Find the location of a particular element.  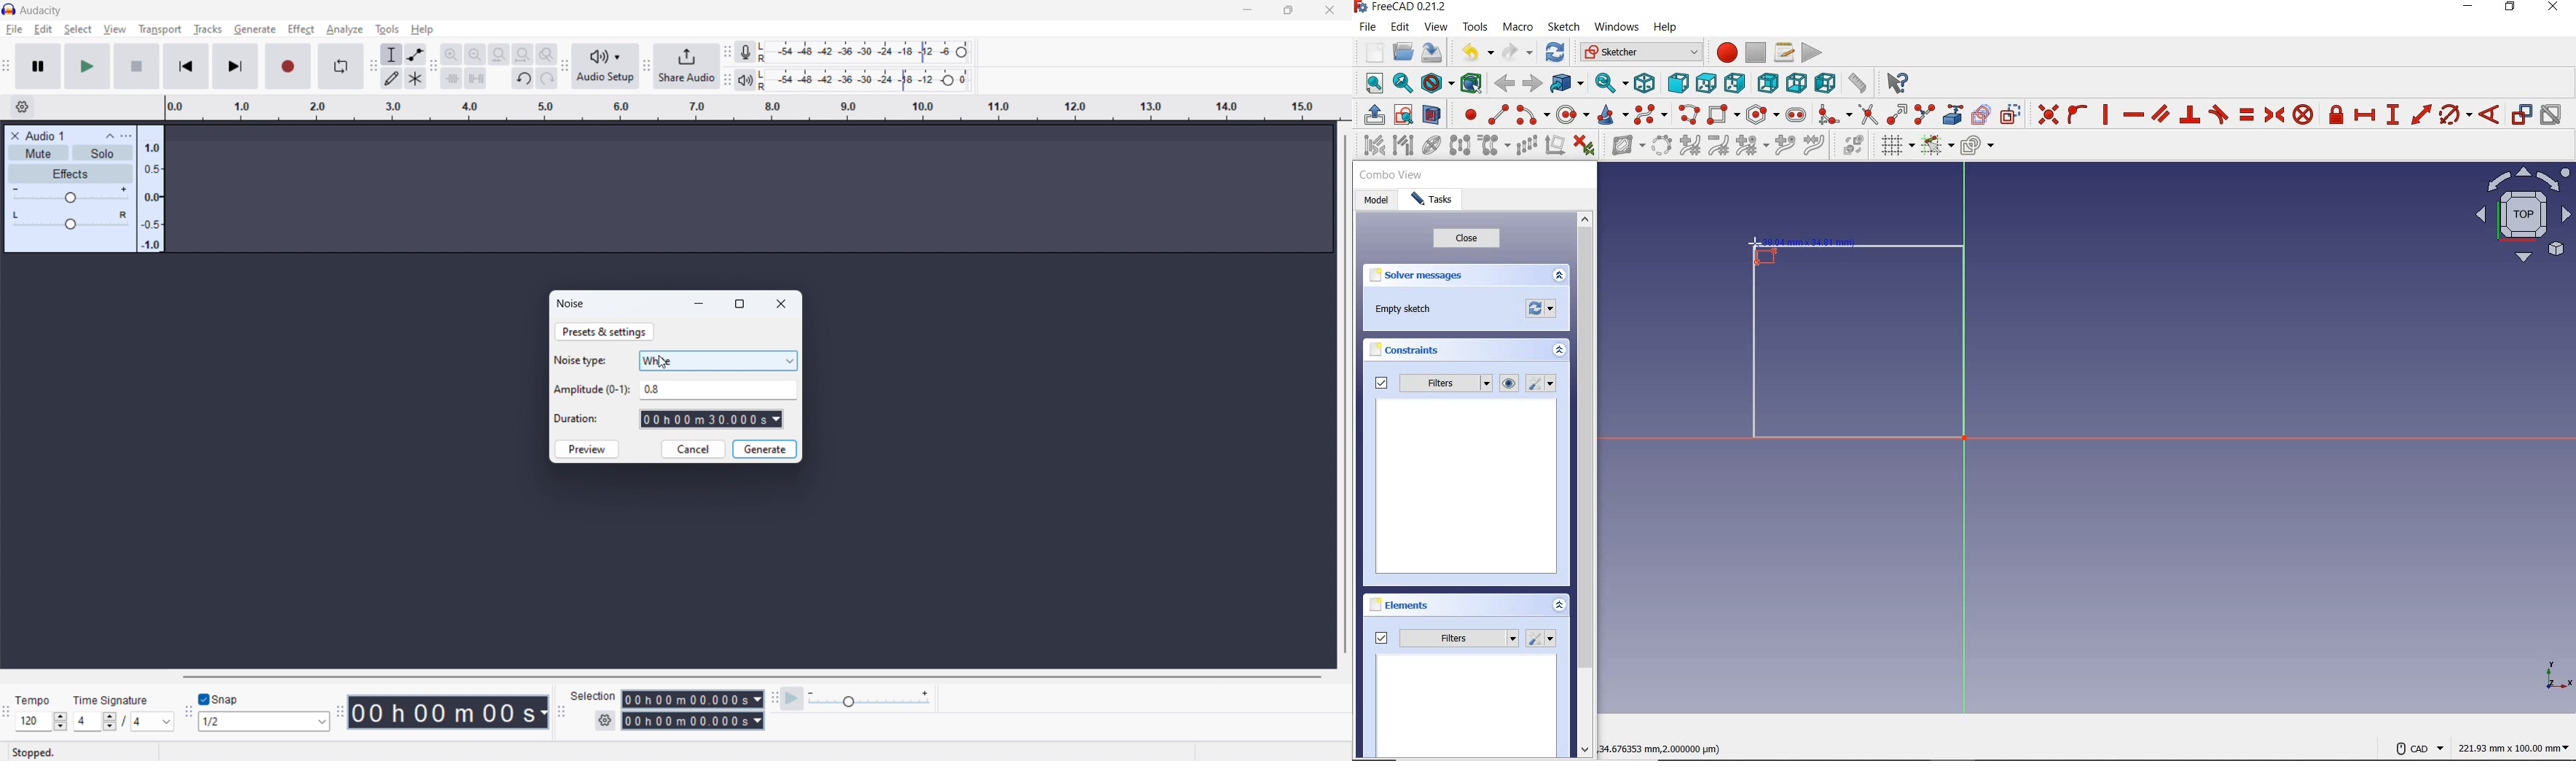

create polyline is located at coordinates (1690, 115).